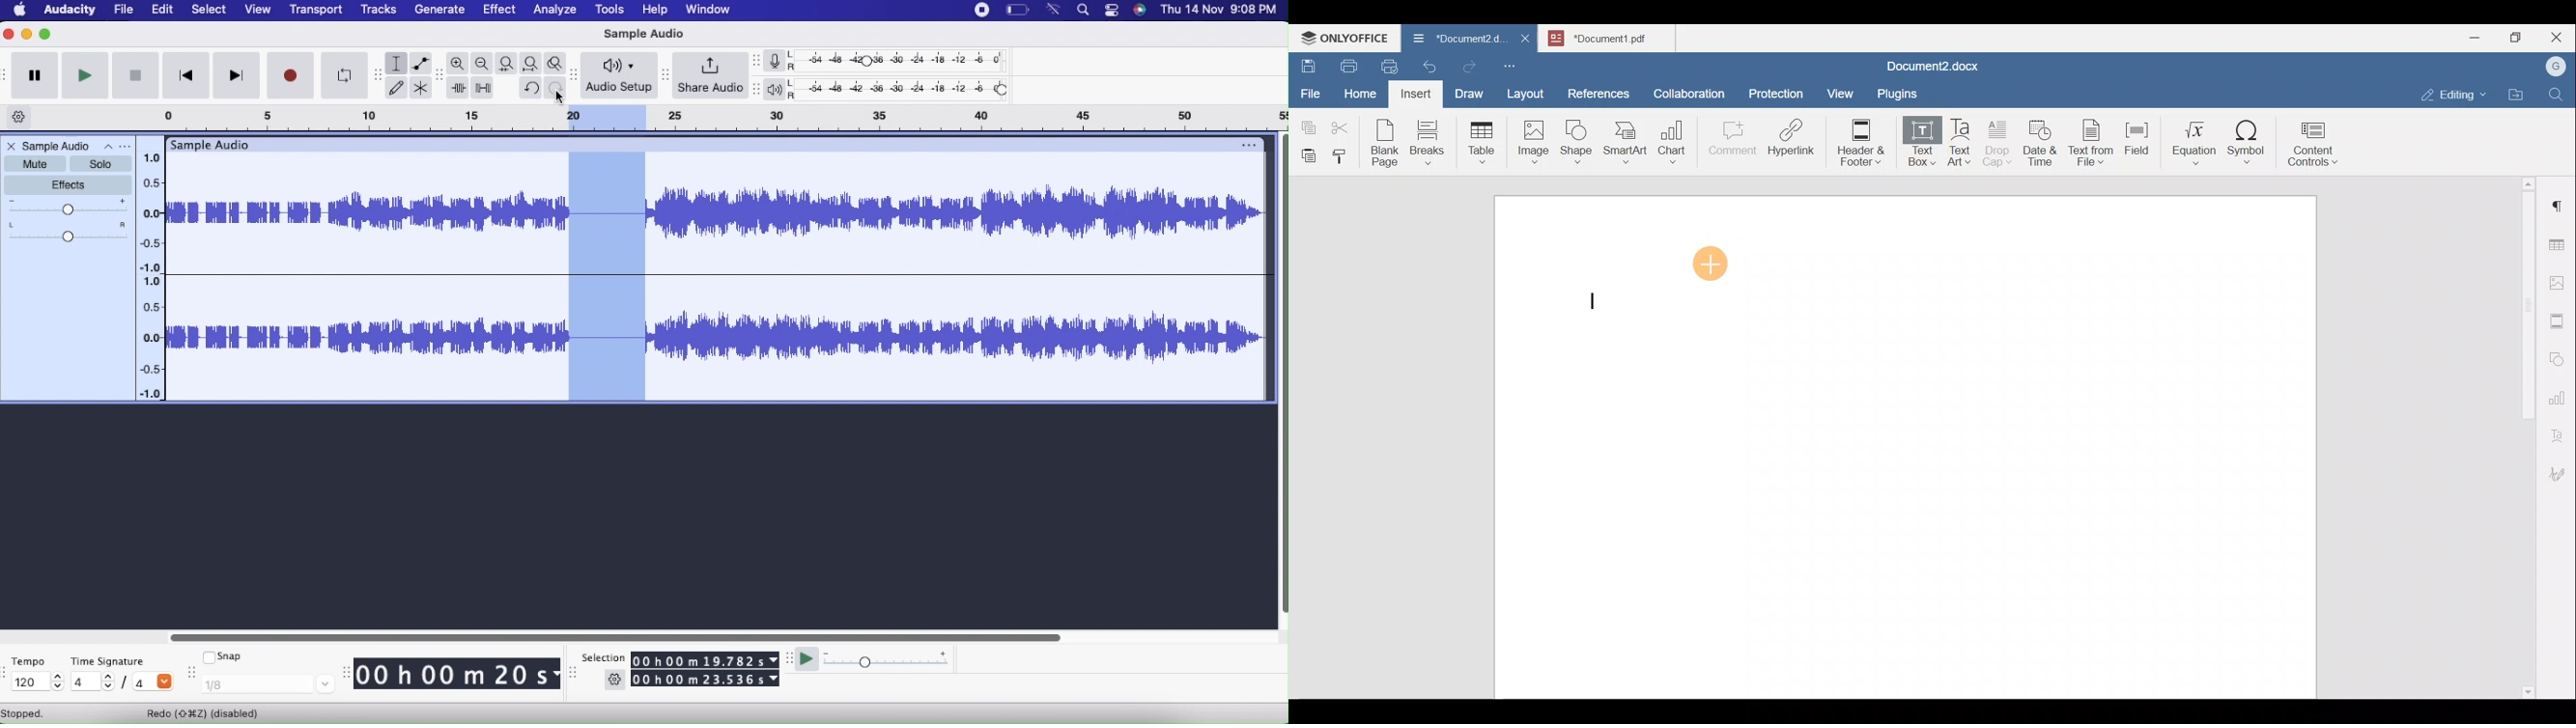 The image size is (2576, 728). What do you see at coordinates (1385, 64) in the screenshot?
I see `Quick print` at bounding box center [1385, 64].